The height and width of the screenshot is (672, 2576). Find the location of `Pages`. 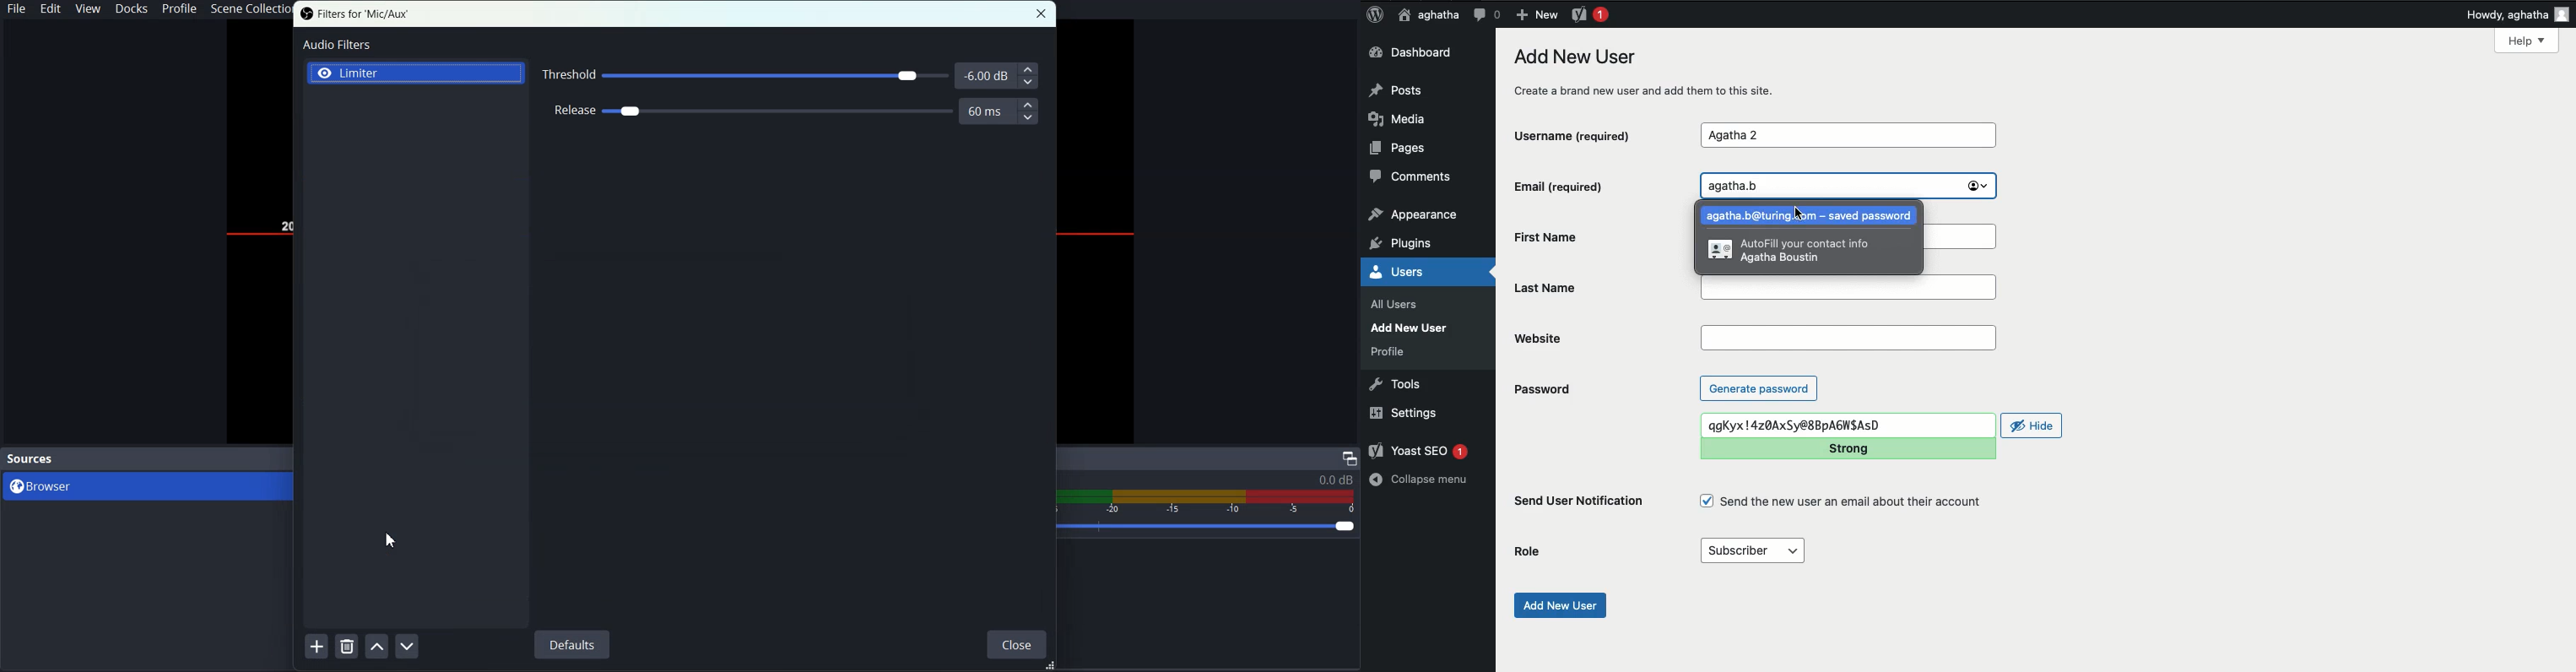

Pages is located at coordinates (1403, 151).